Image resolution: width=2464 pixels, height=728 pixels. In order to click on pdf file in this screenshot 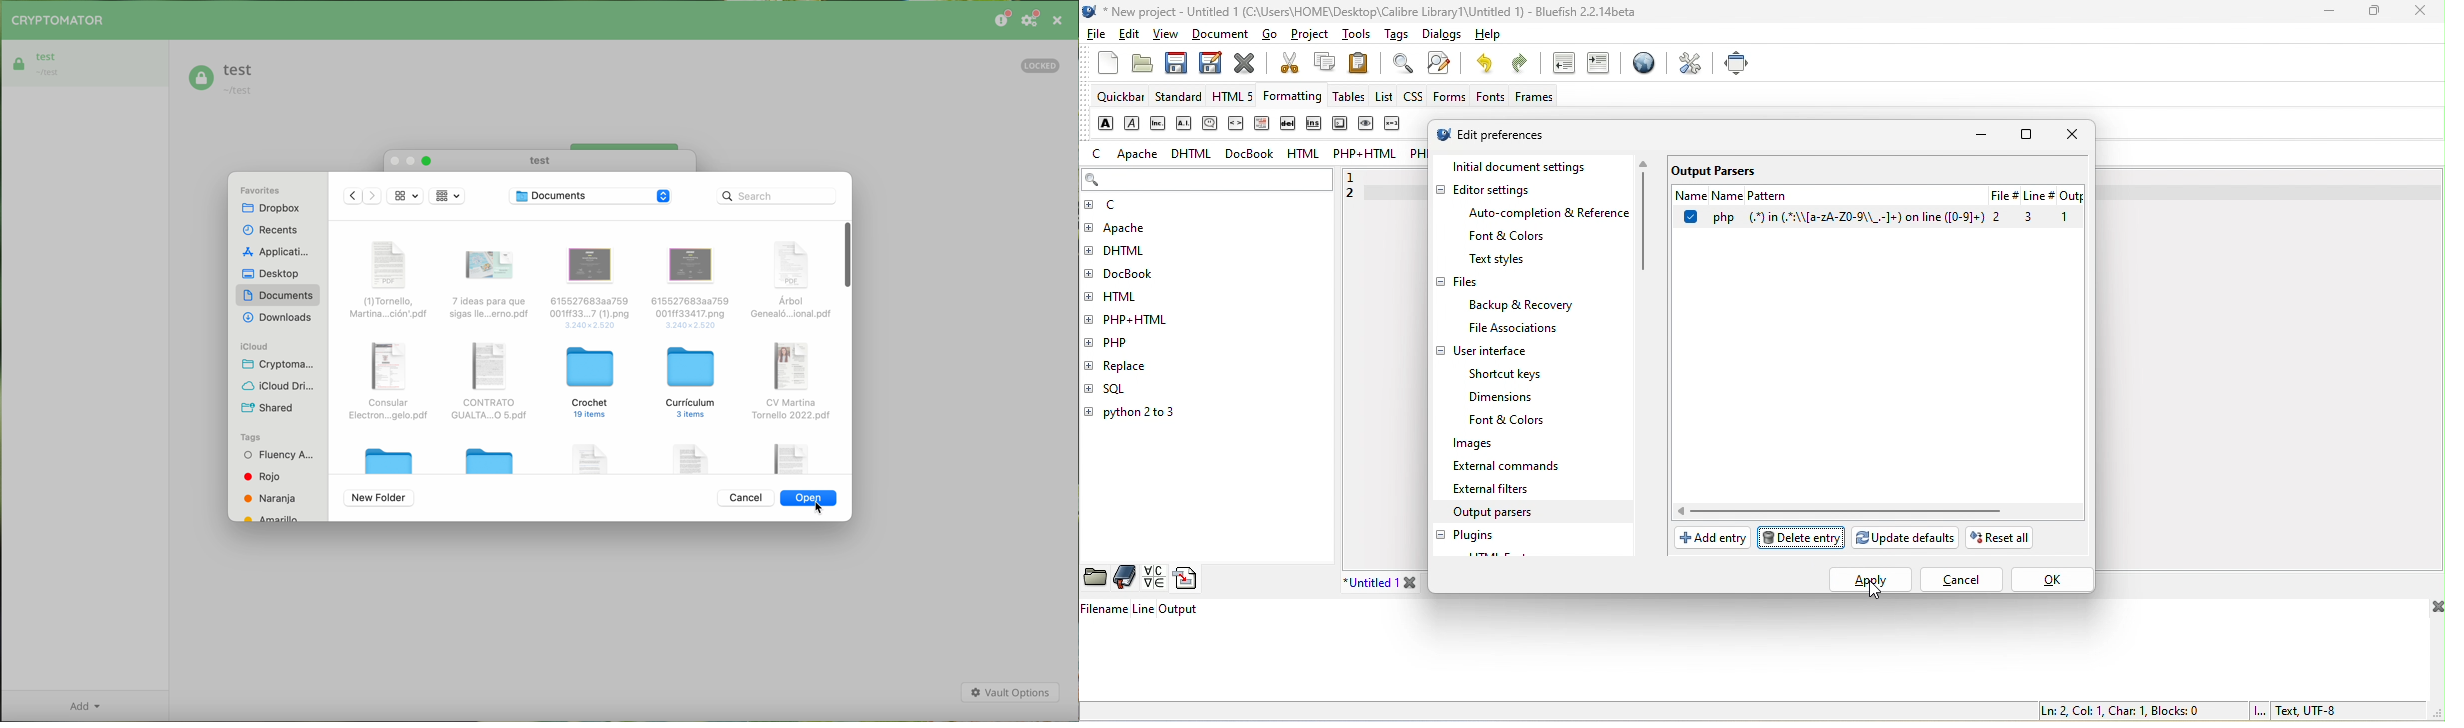, I will do `click(391, 277)`.